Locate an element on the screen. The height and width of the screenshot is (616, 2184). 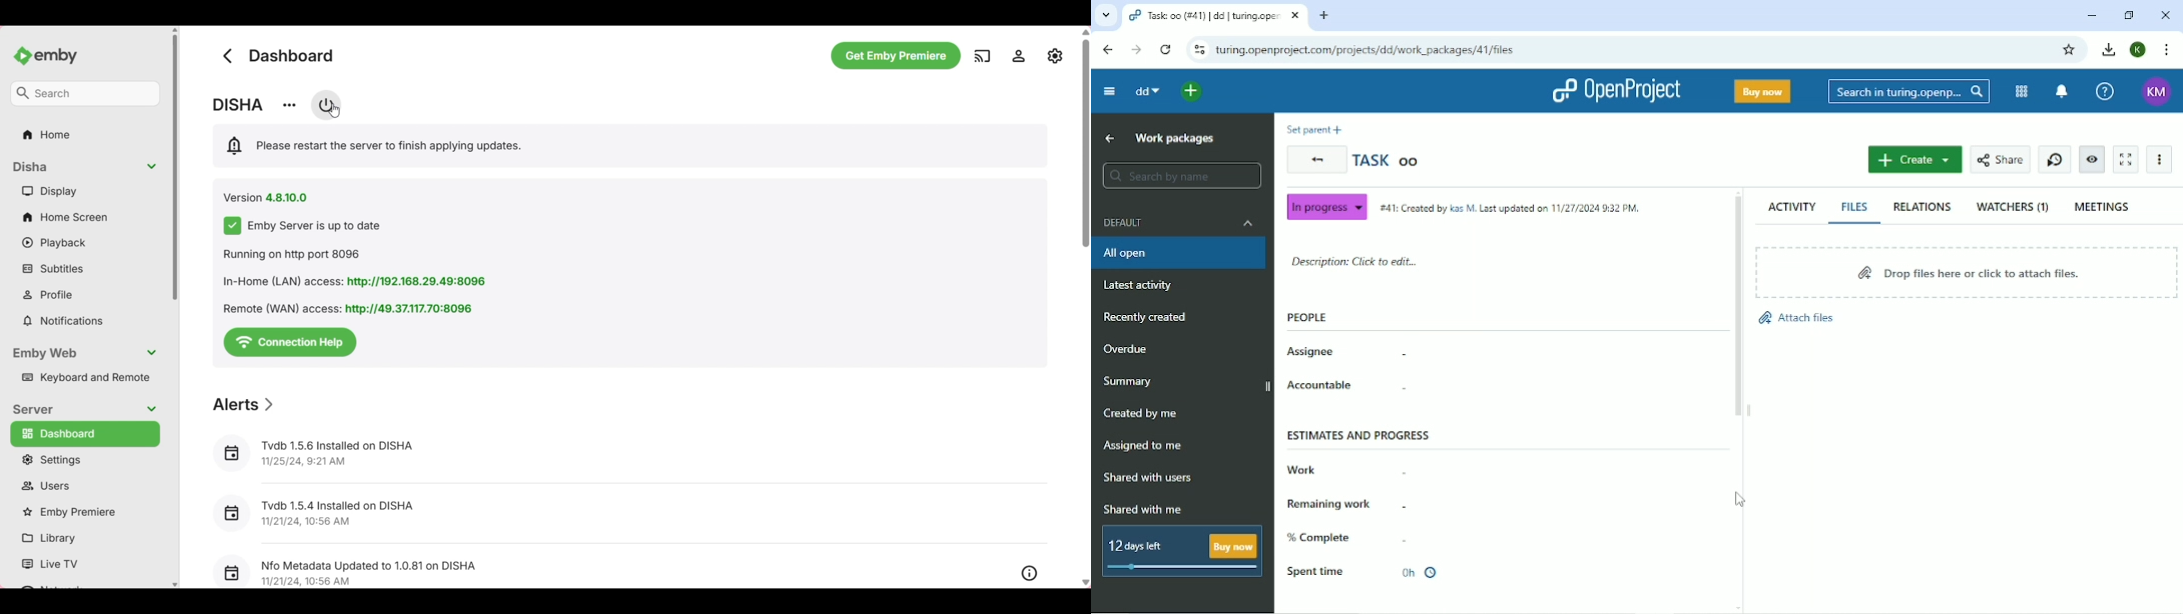
Site is located at coordinates (1367, 50).